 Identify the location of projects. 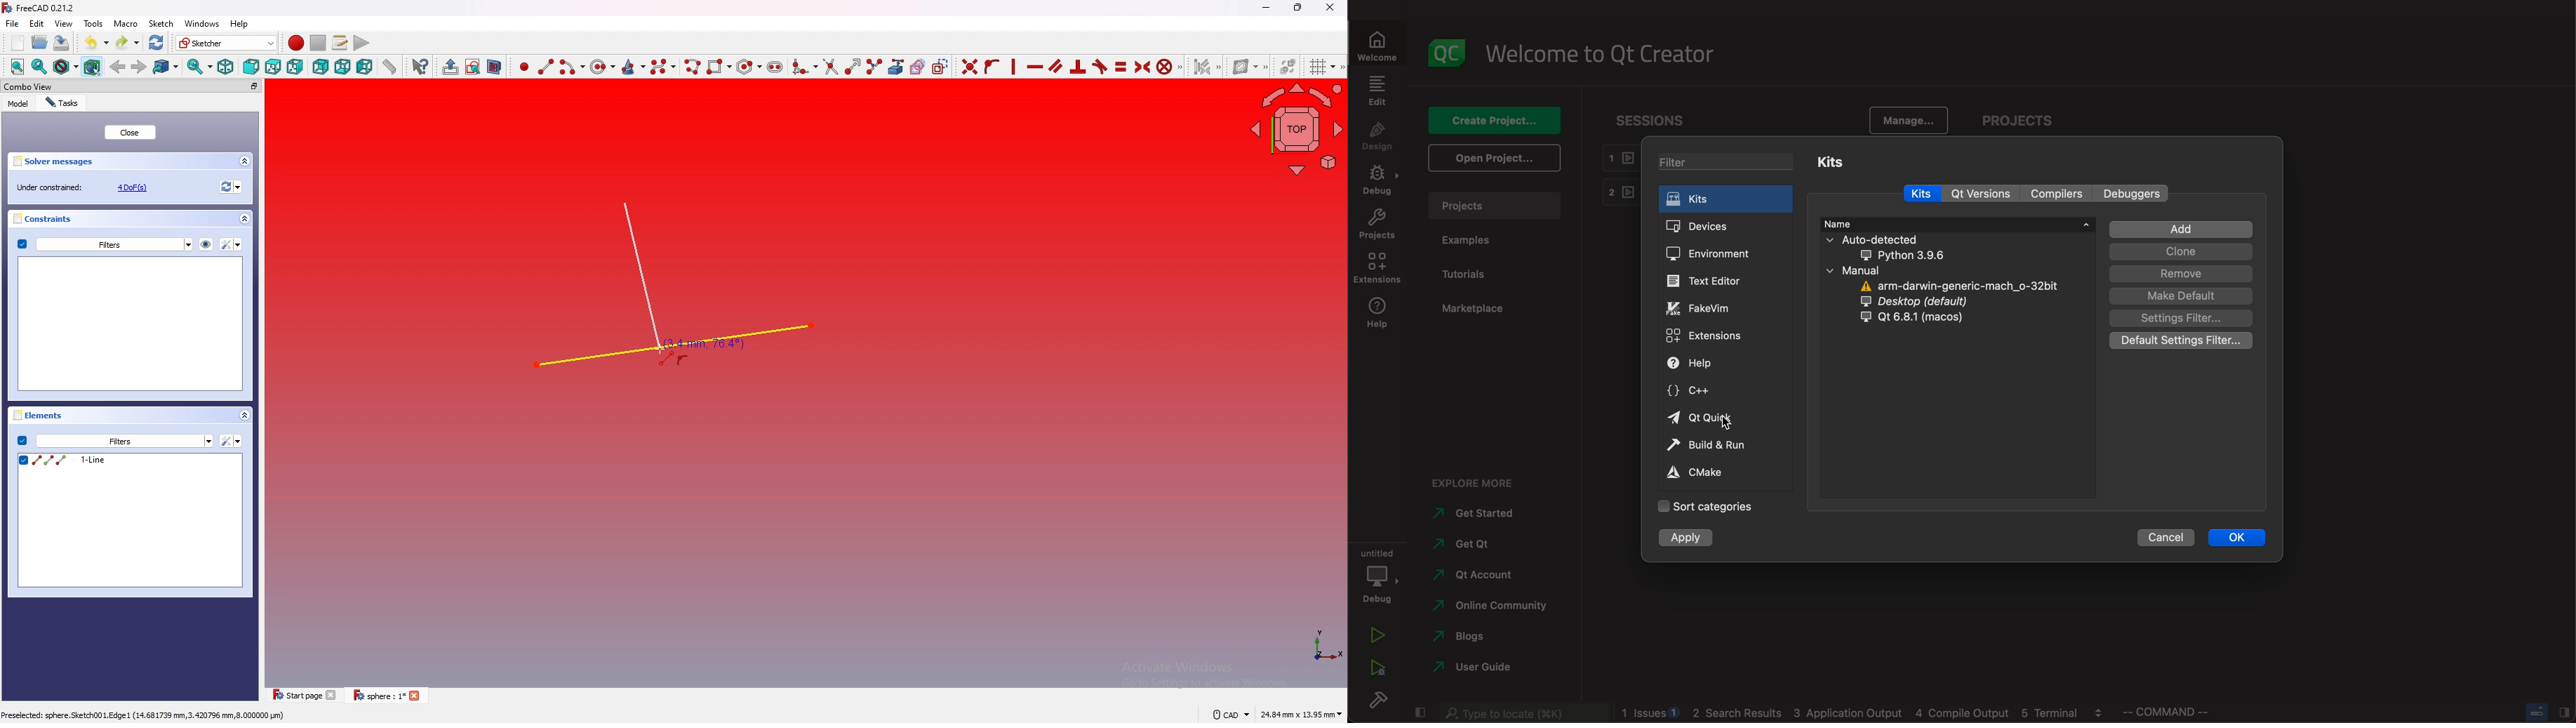
(1493, 206).